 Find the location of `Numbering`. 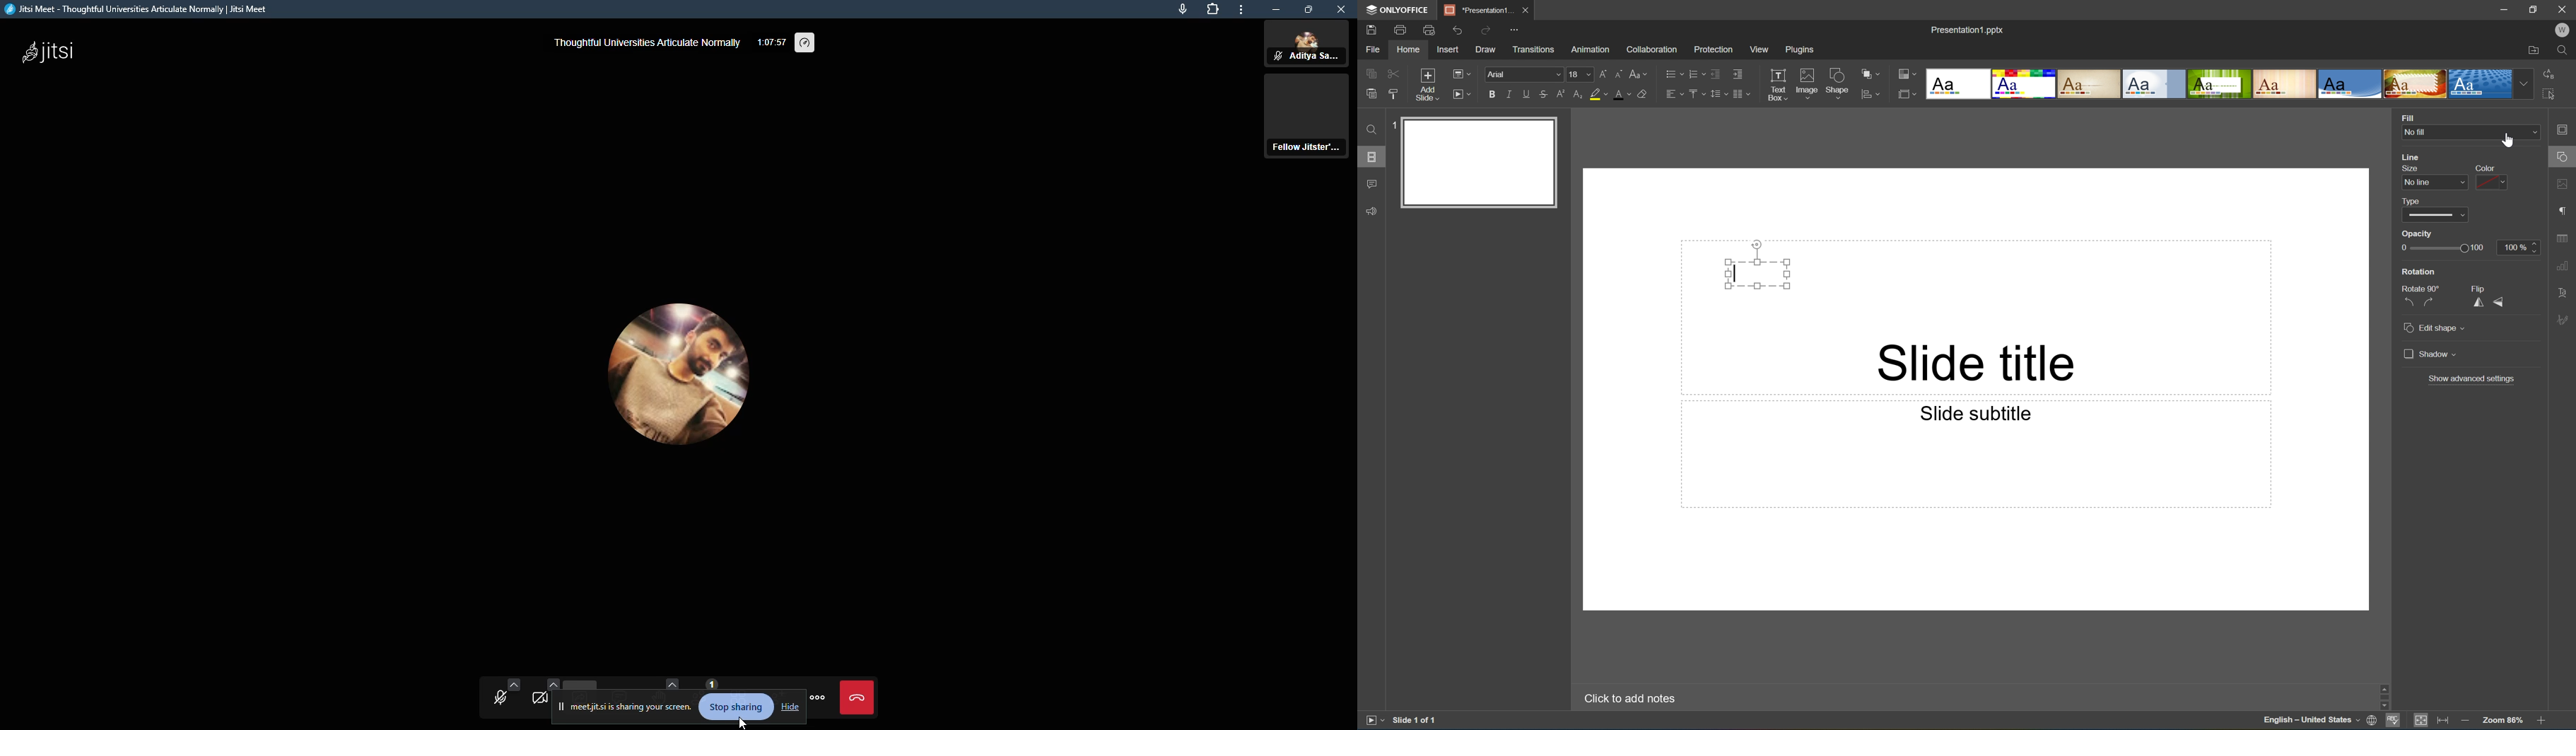

Numbering is located at coordinates (1696, 73).